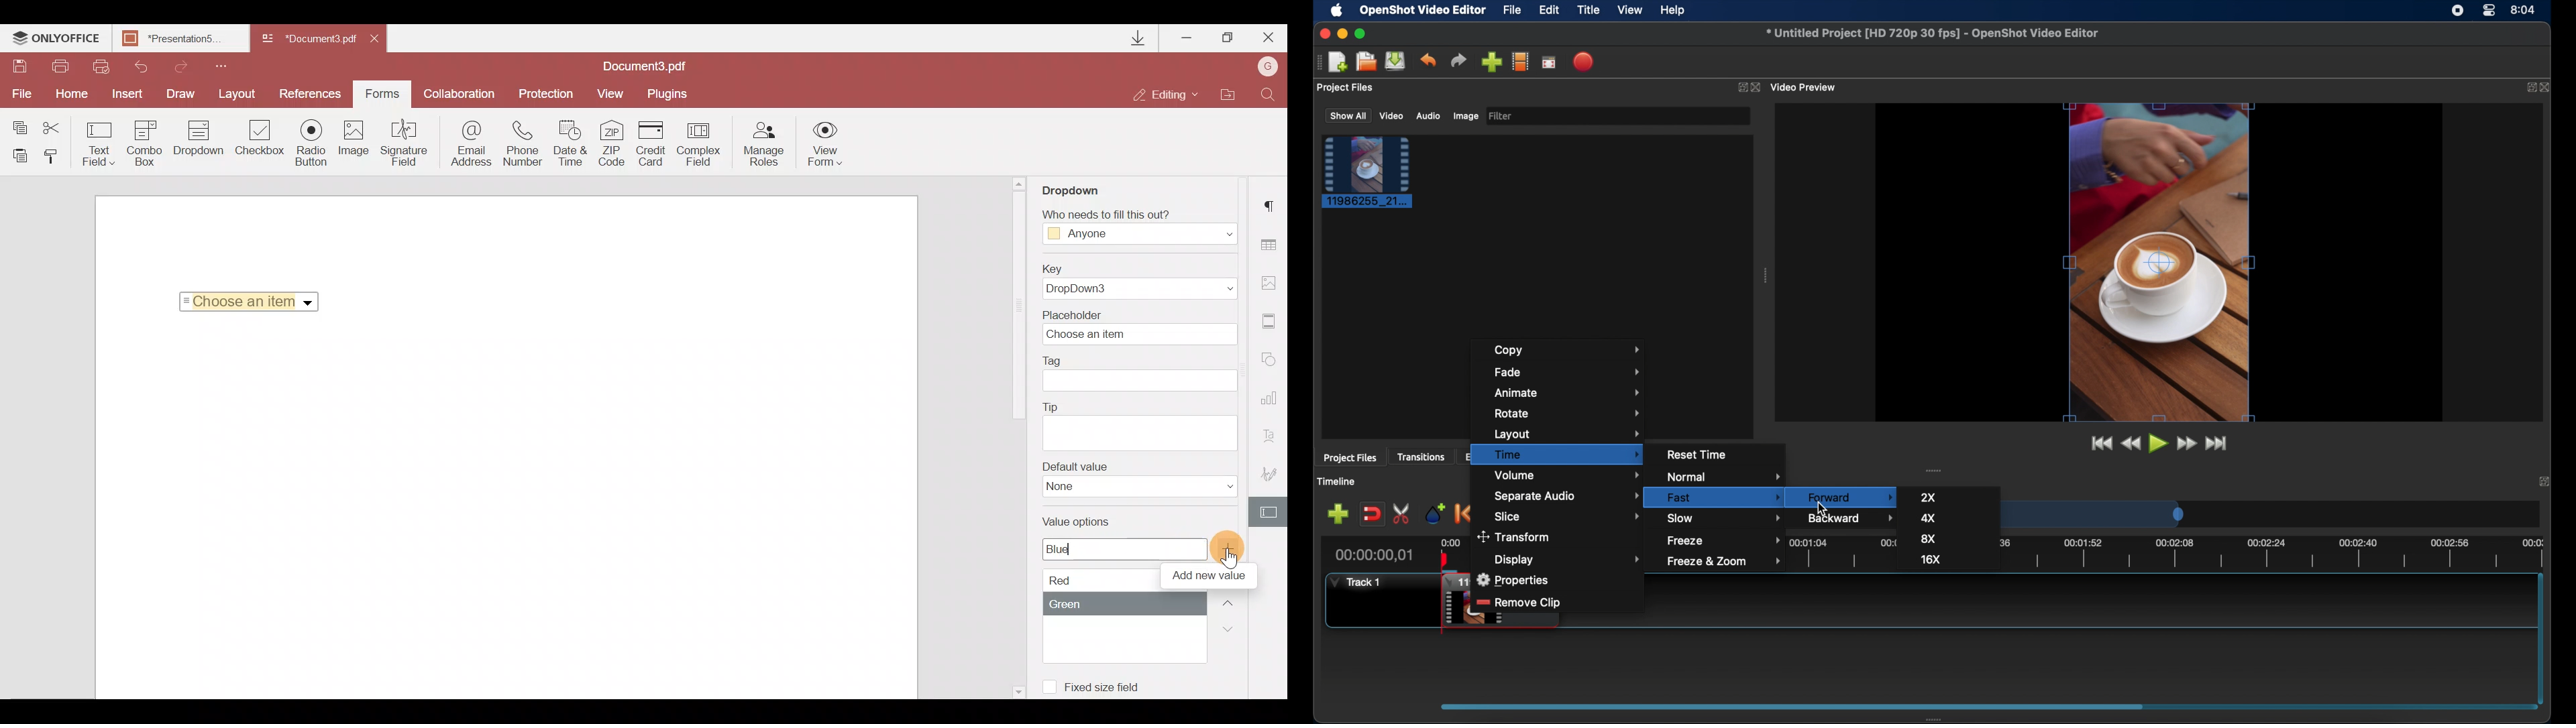  I want to click on Image settings, so click(1273, 282).